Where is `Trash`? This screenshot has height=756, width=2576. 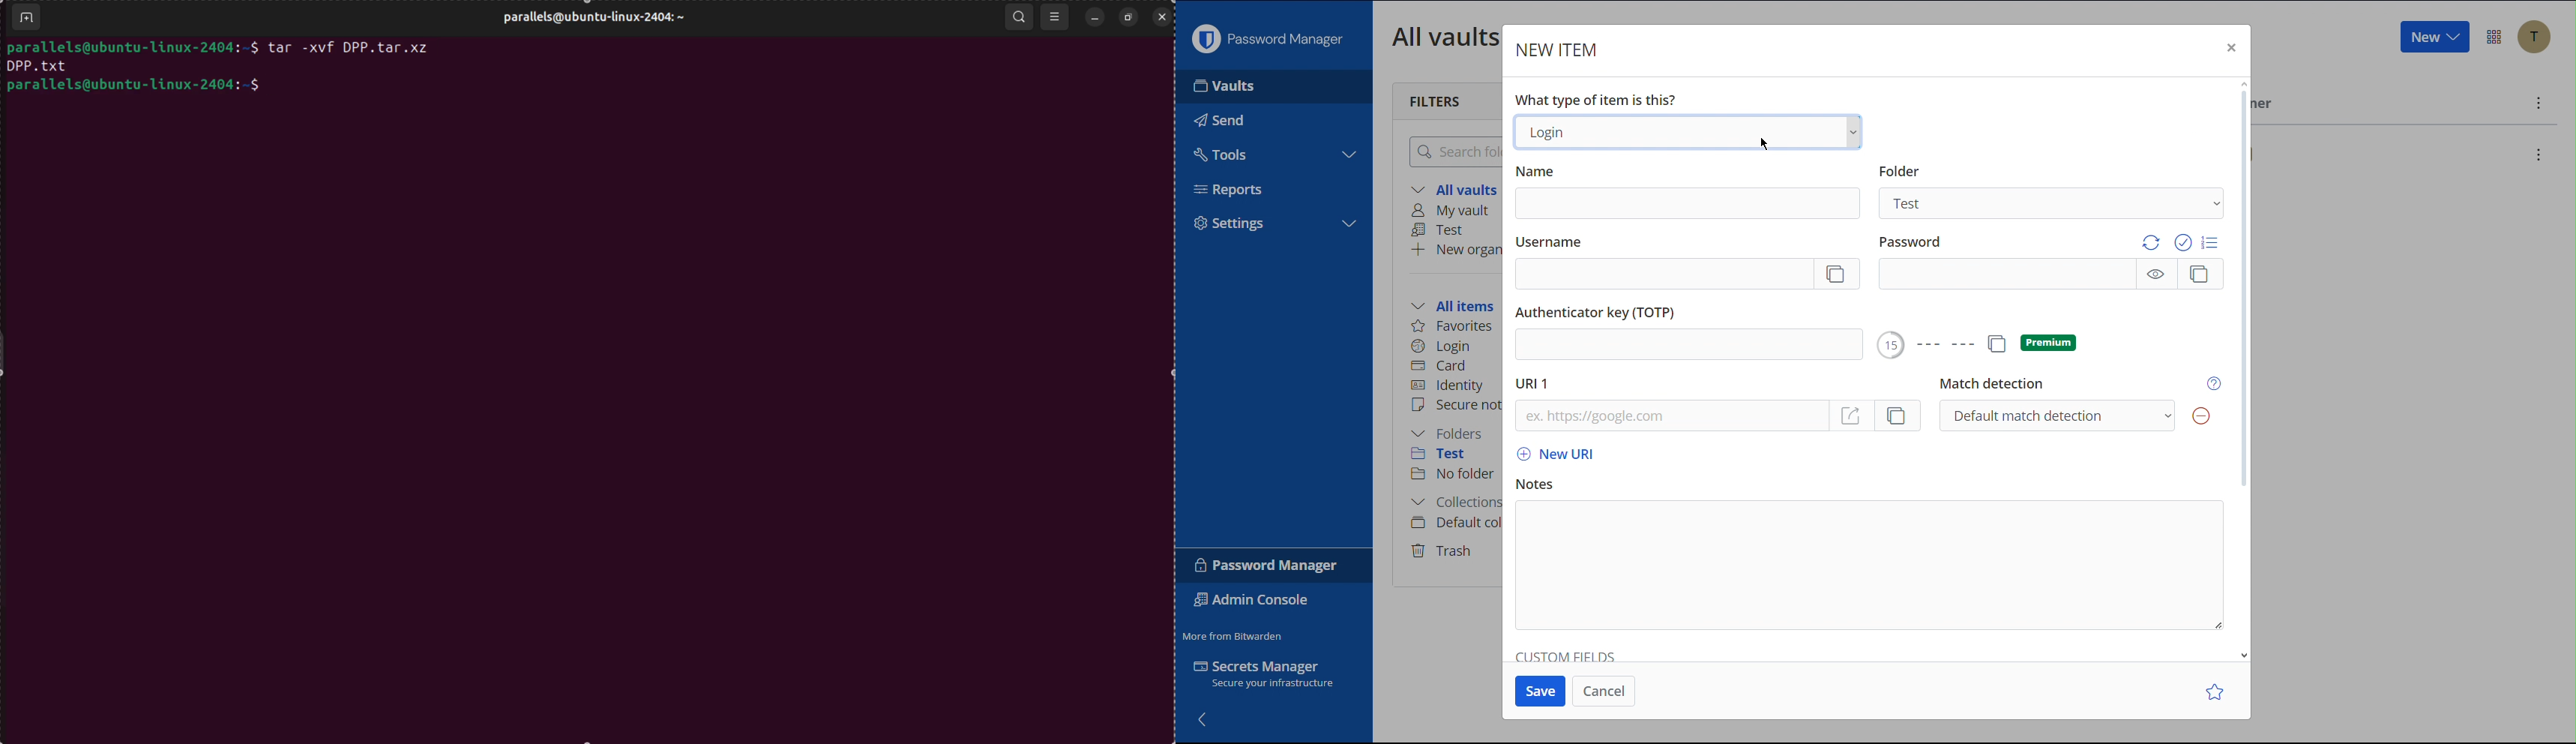 Trash is located at coordinates (1444, 548).